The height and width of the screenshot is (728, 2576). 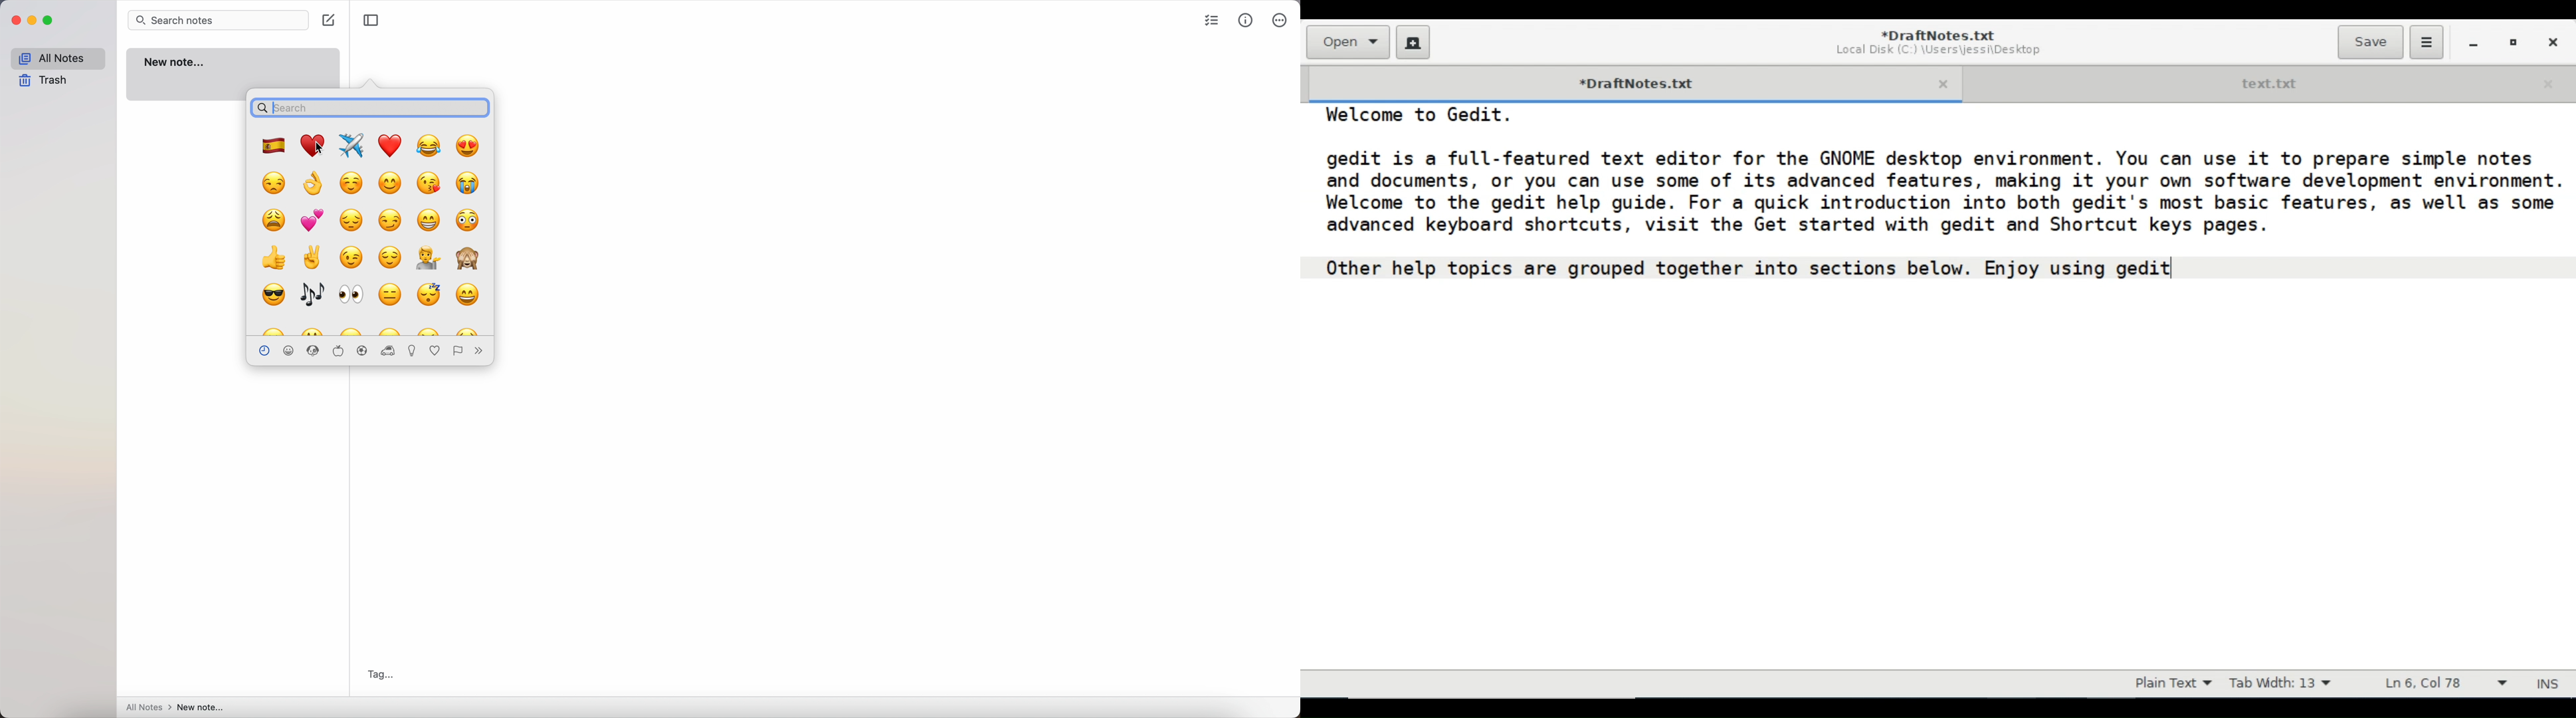 What do you see at coordinates (455, 351) in the screenshot?
I see `emojis` at bounding box center [455, 351].